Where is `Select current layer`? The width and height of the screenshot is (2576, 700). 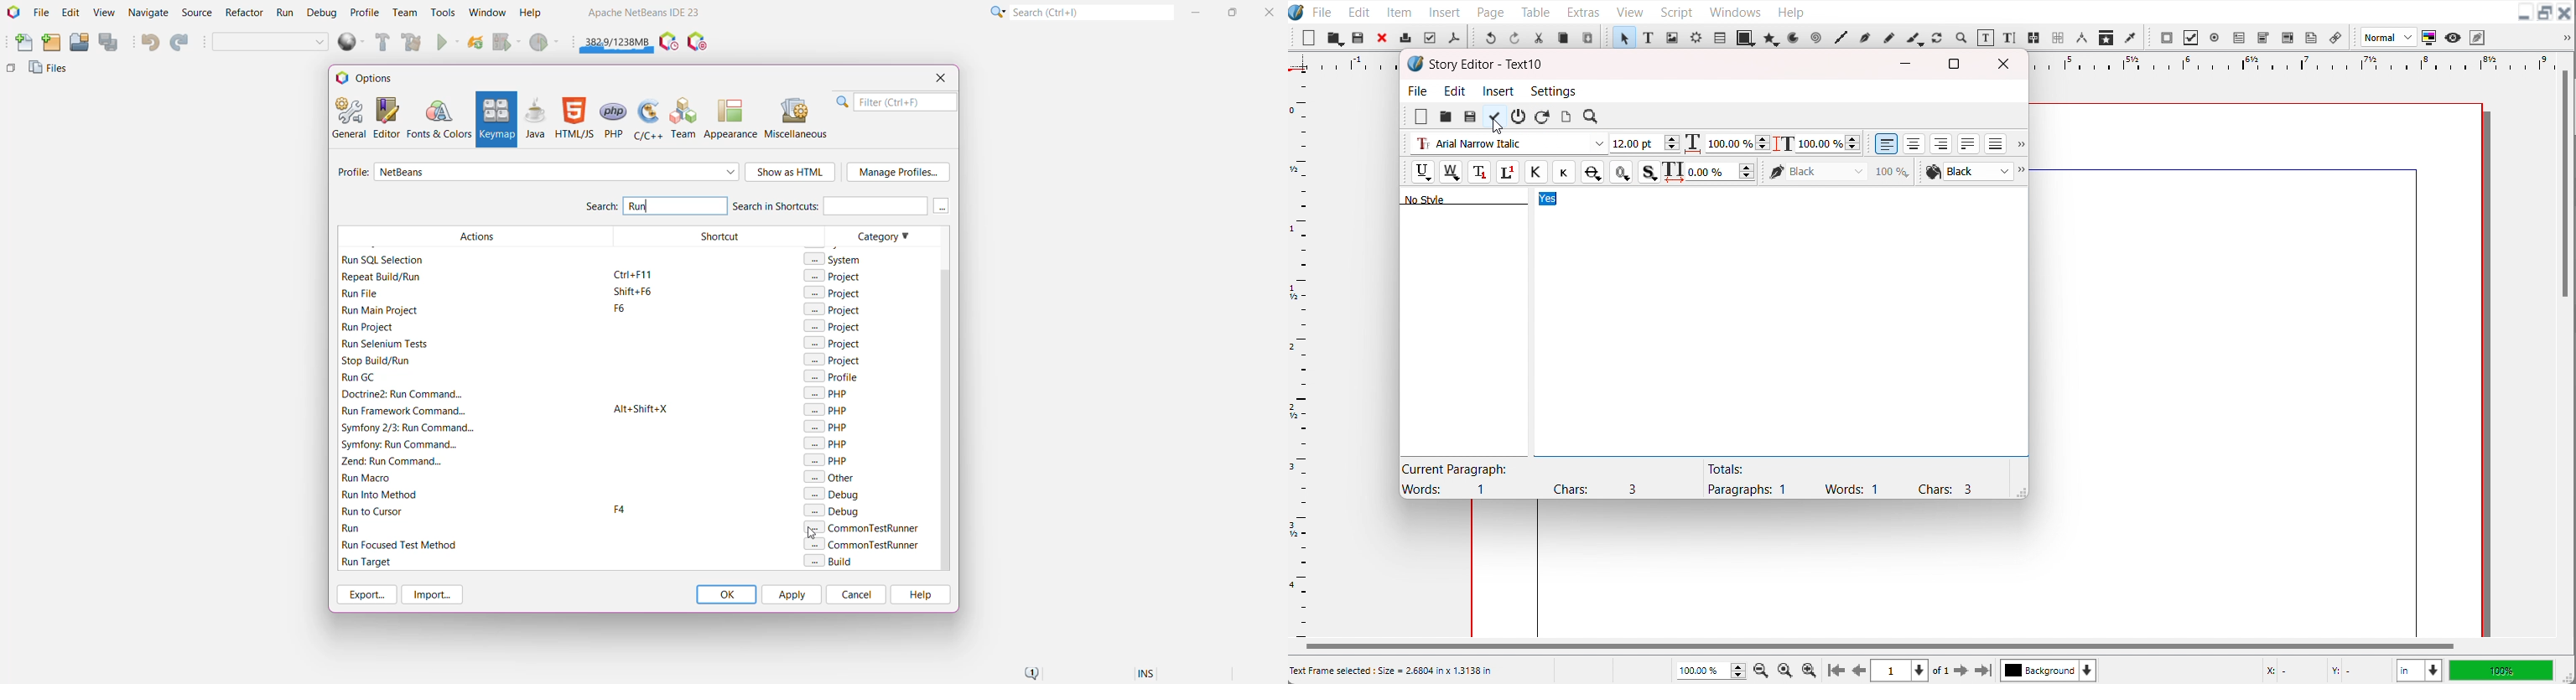 Select current layer is located at coordinates (2049, 670).